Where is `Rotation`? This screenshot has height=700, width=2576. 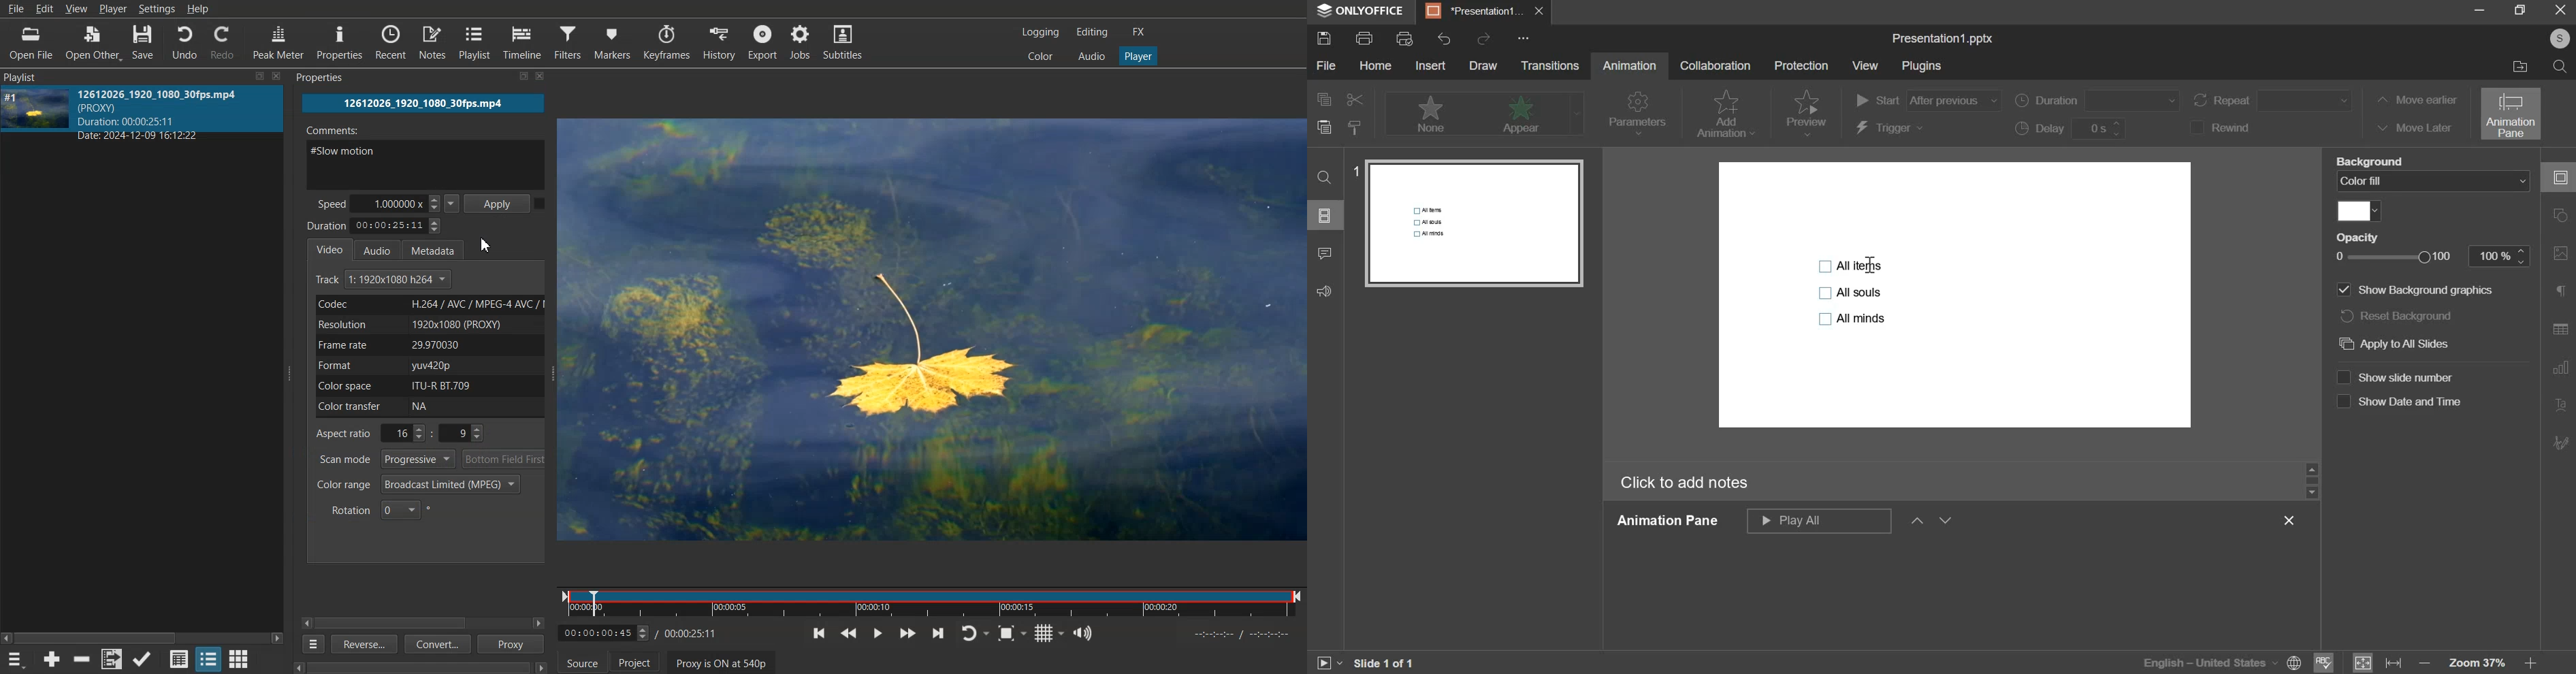
Rotation is located at coordinates (381, 509).